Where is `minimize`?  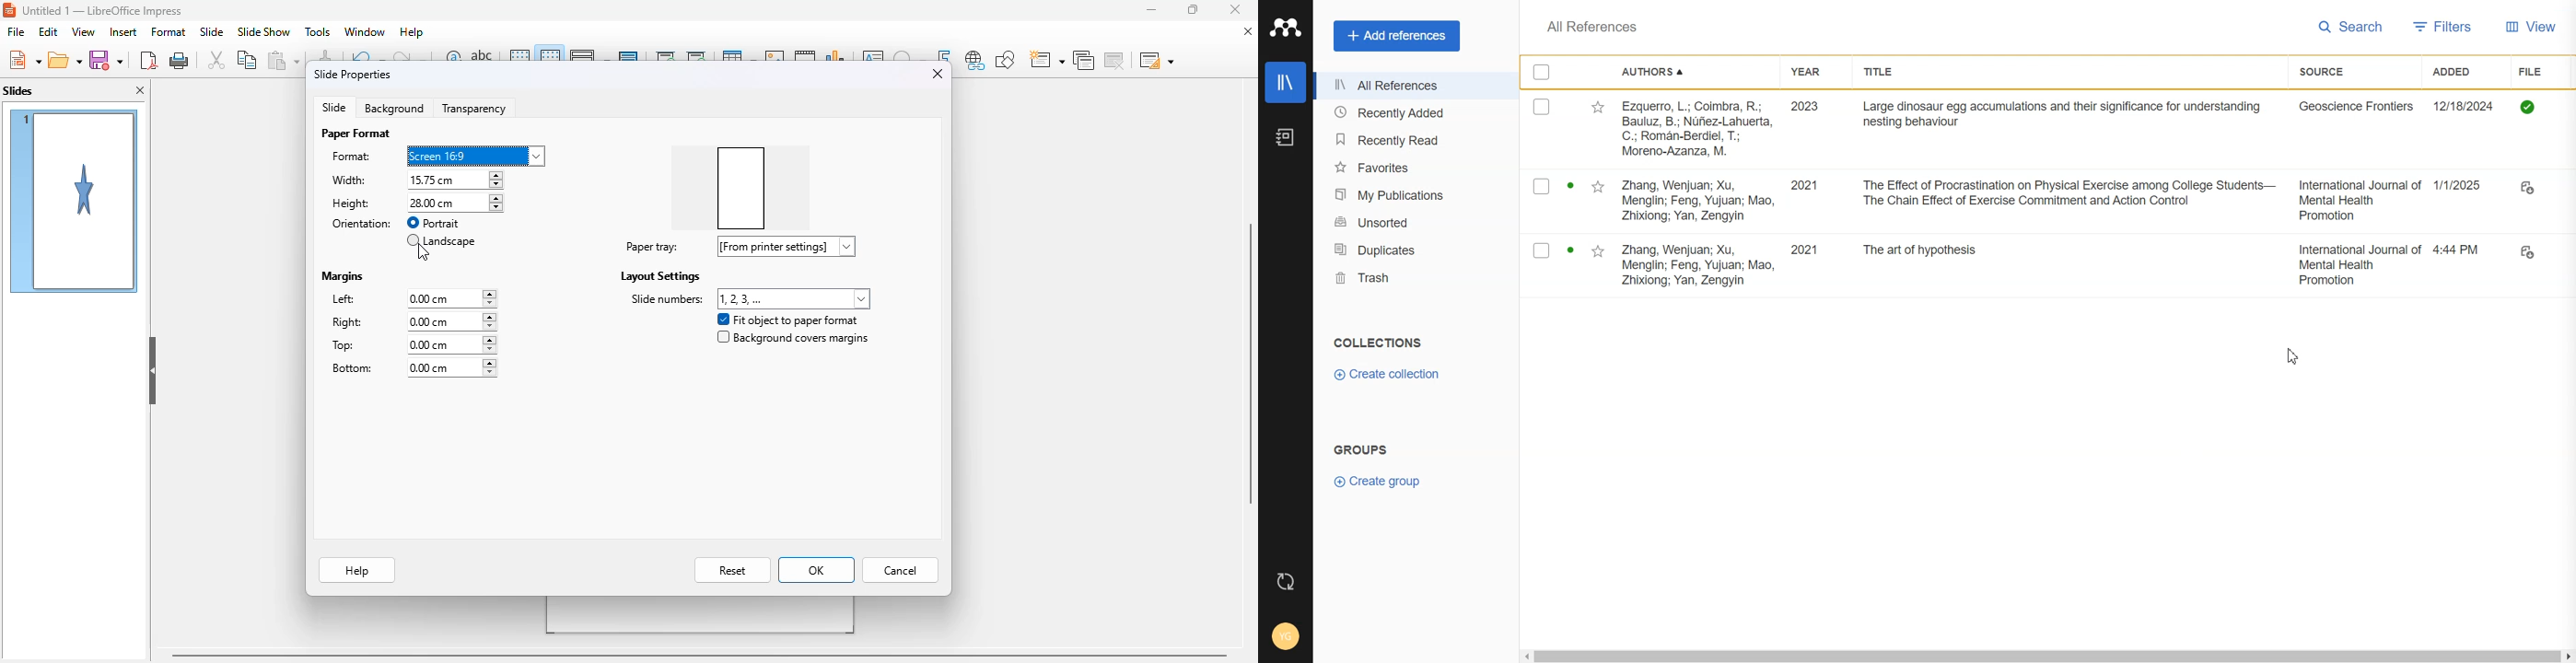
minimize is located at coordinates (1151, 10).